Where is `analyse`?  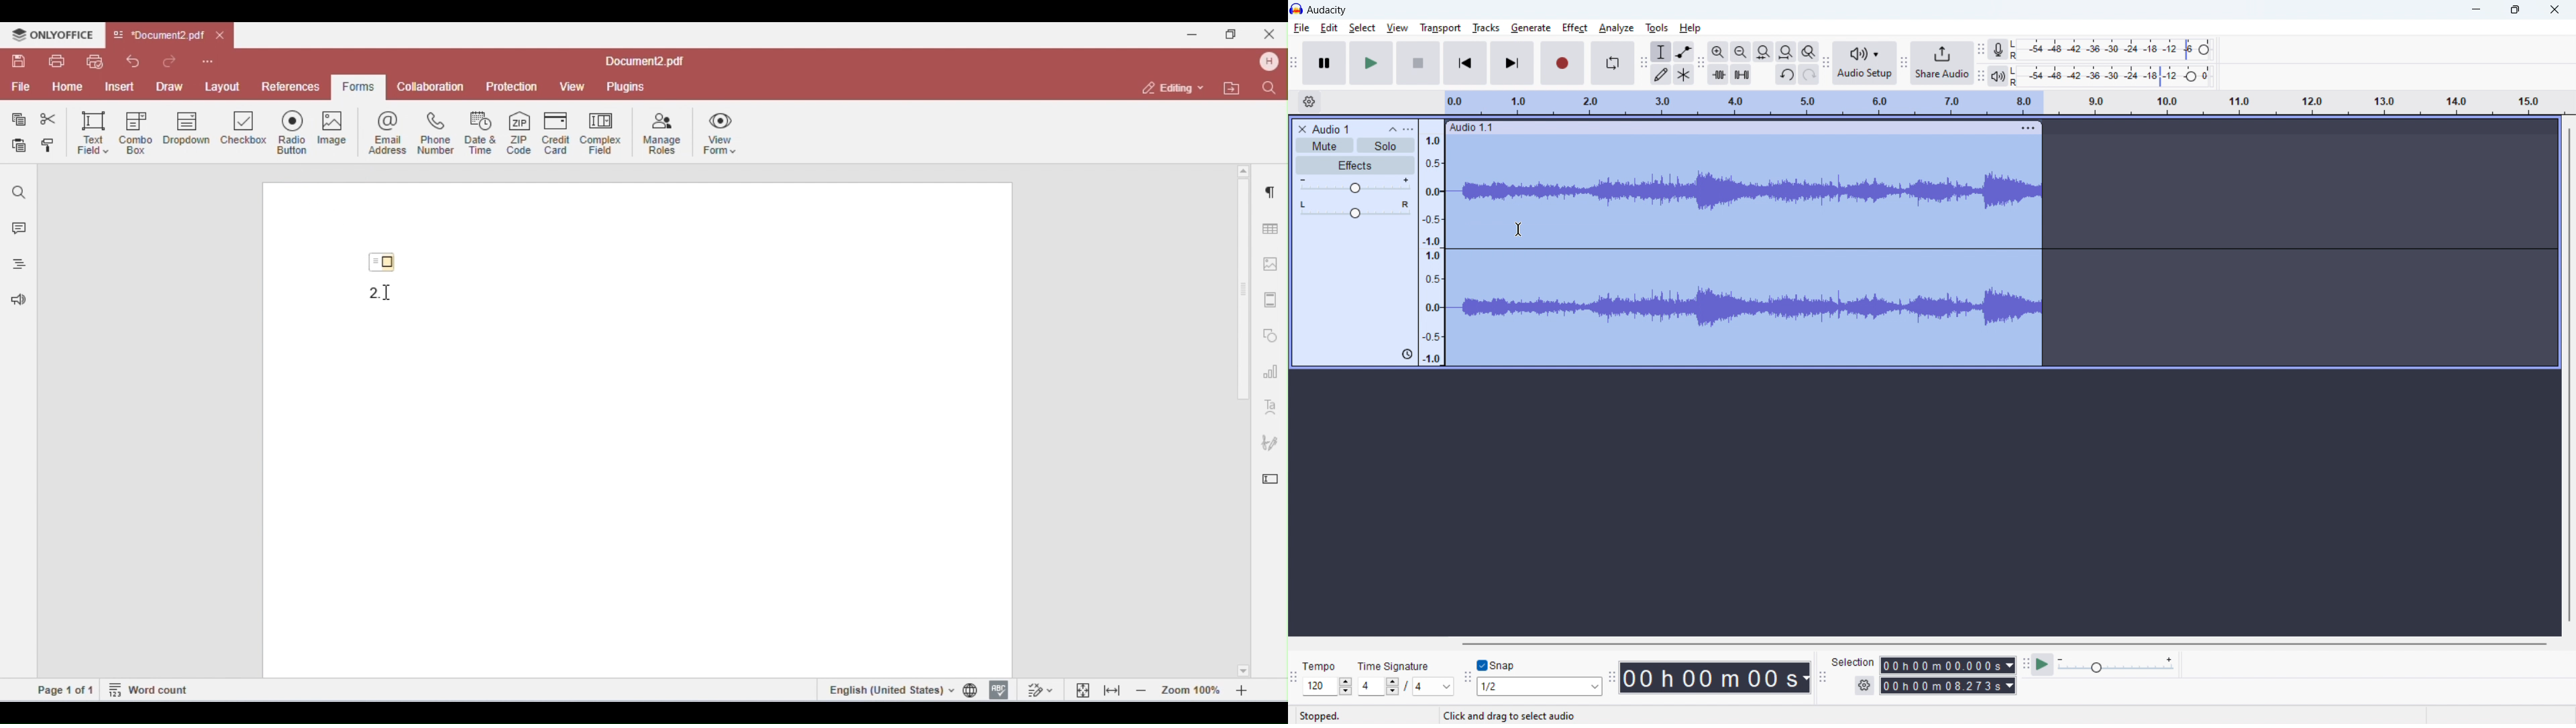
analyse is located at coordinates (1616, 28).